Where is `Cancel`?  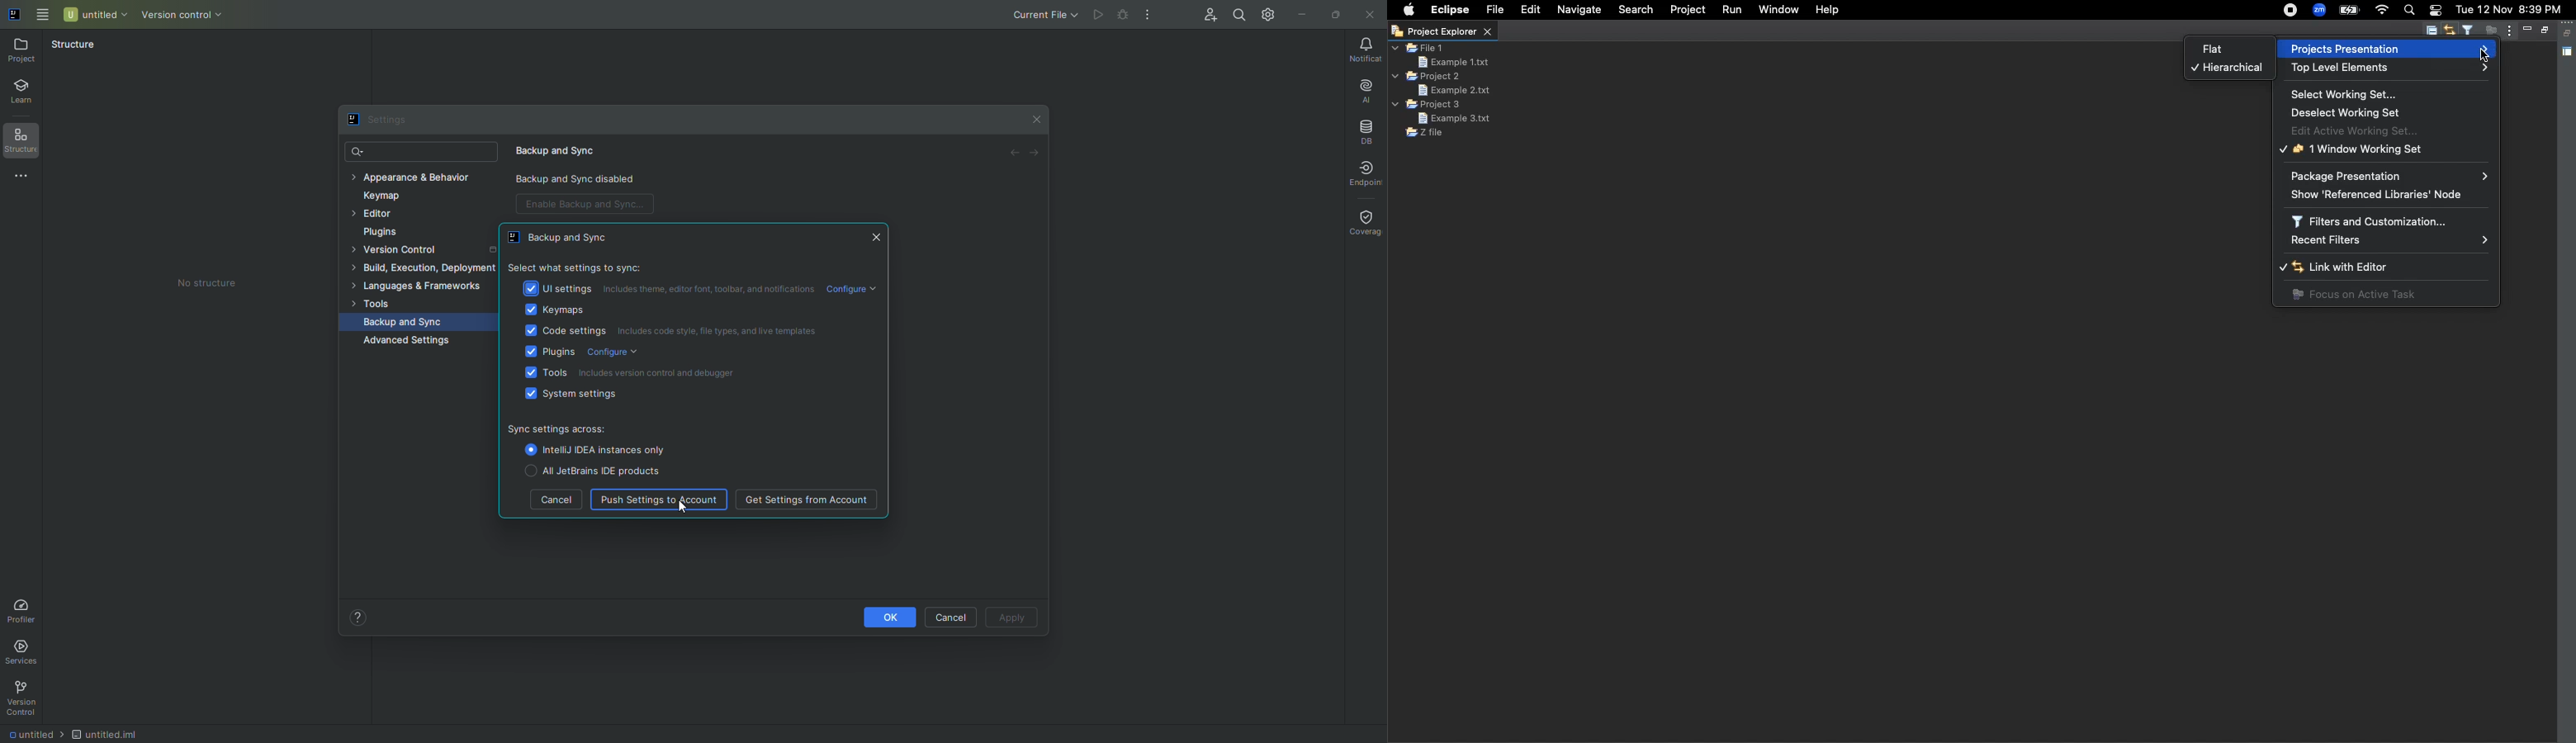 Cancel is located at coordinates (949, 615).